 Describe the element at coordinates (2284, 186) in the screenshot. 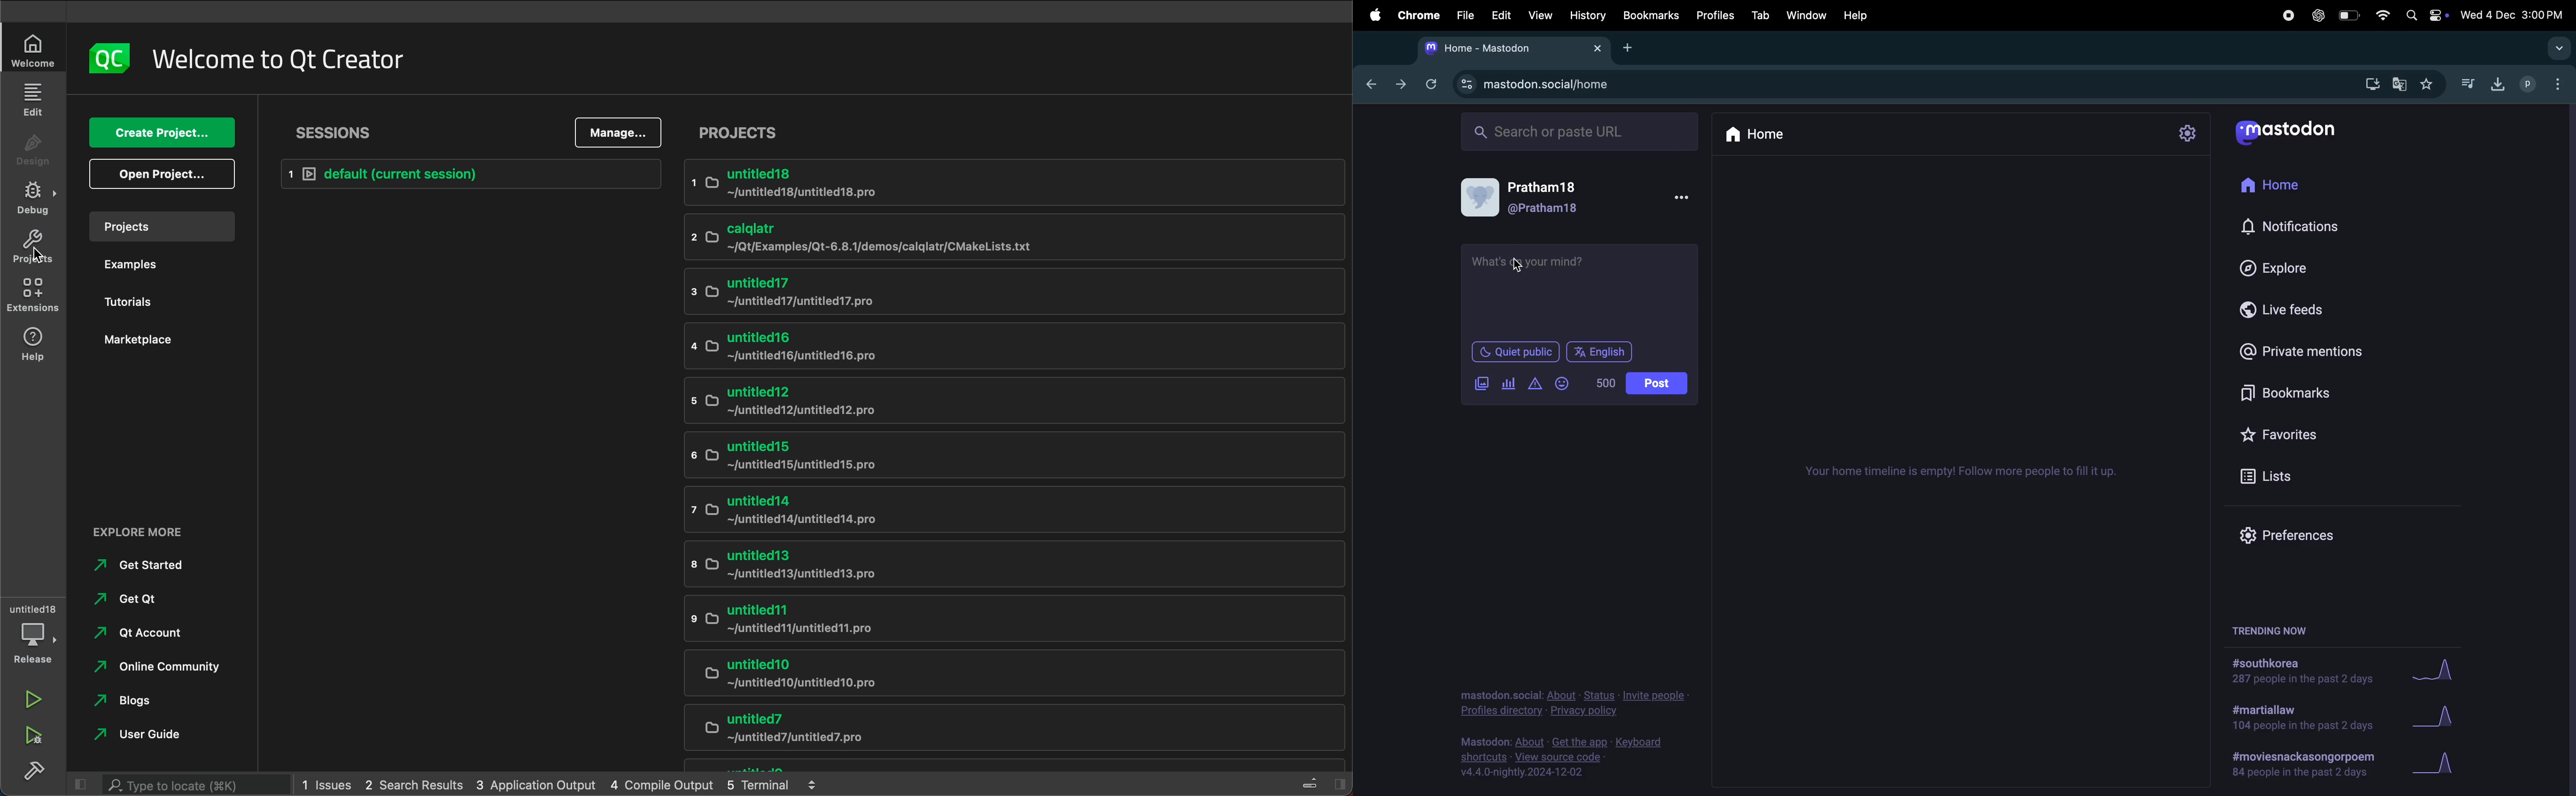

I see `Home` at that location.